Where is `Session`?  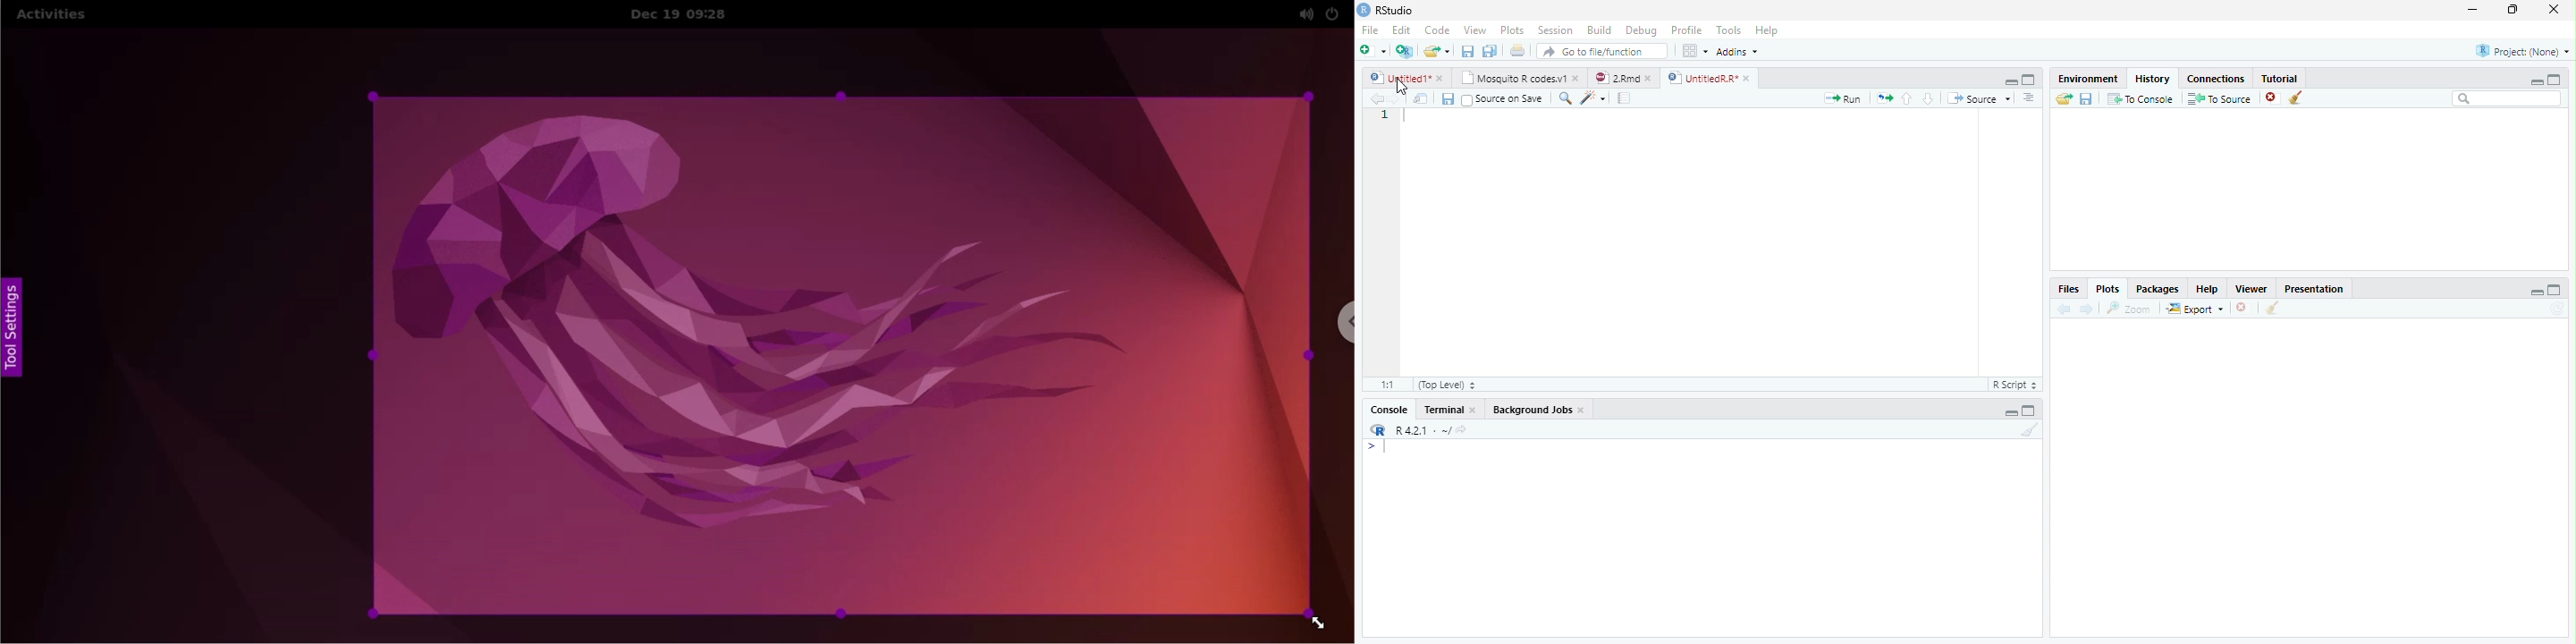 Session is located at coordinates (1556, 30).